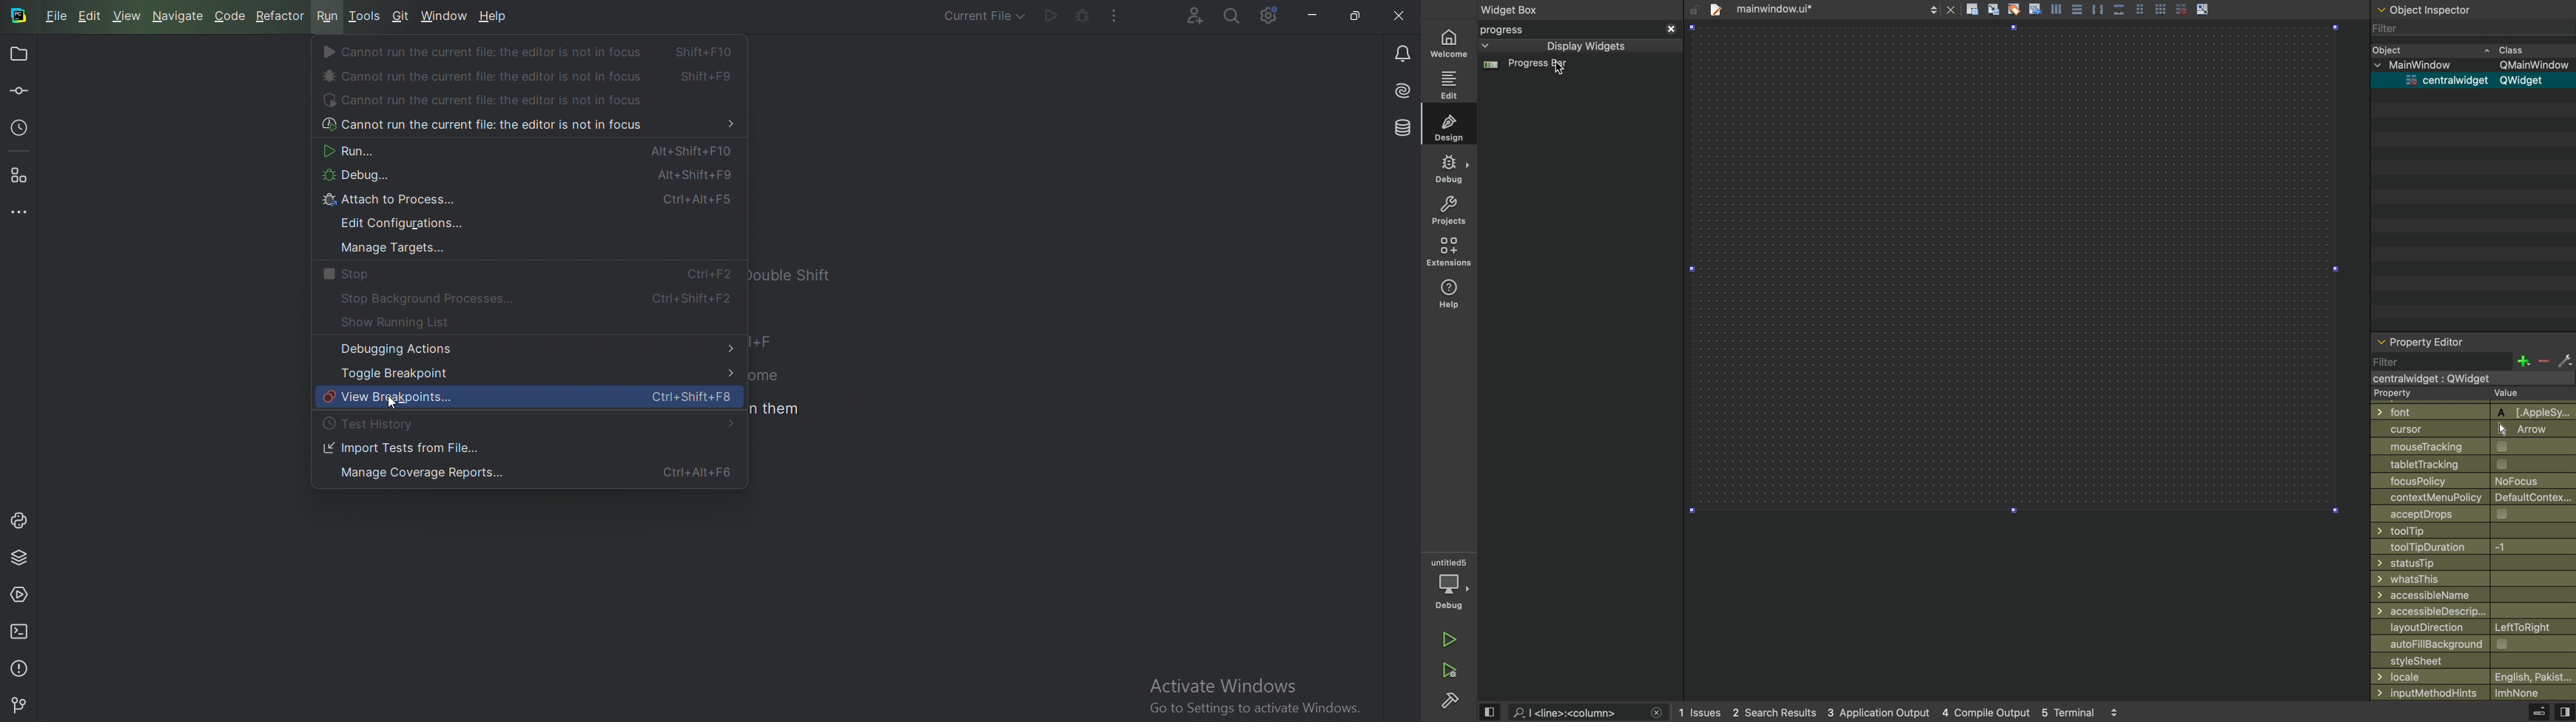 This screenshot has width=2576, height=728. I want to click on property, so click(2464, 394).